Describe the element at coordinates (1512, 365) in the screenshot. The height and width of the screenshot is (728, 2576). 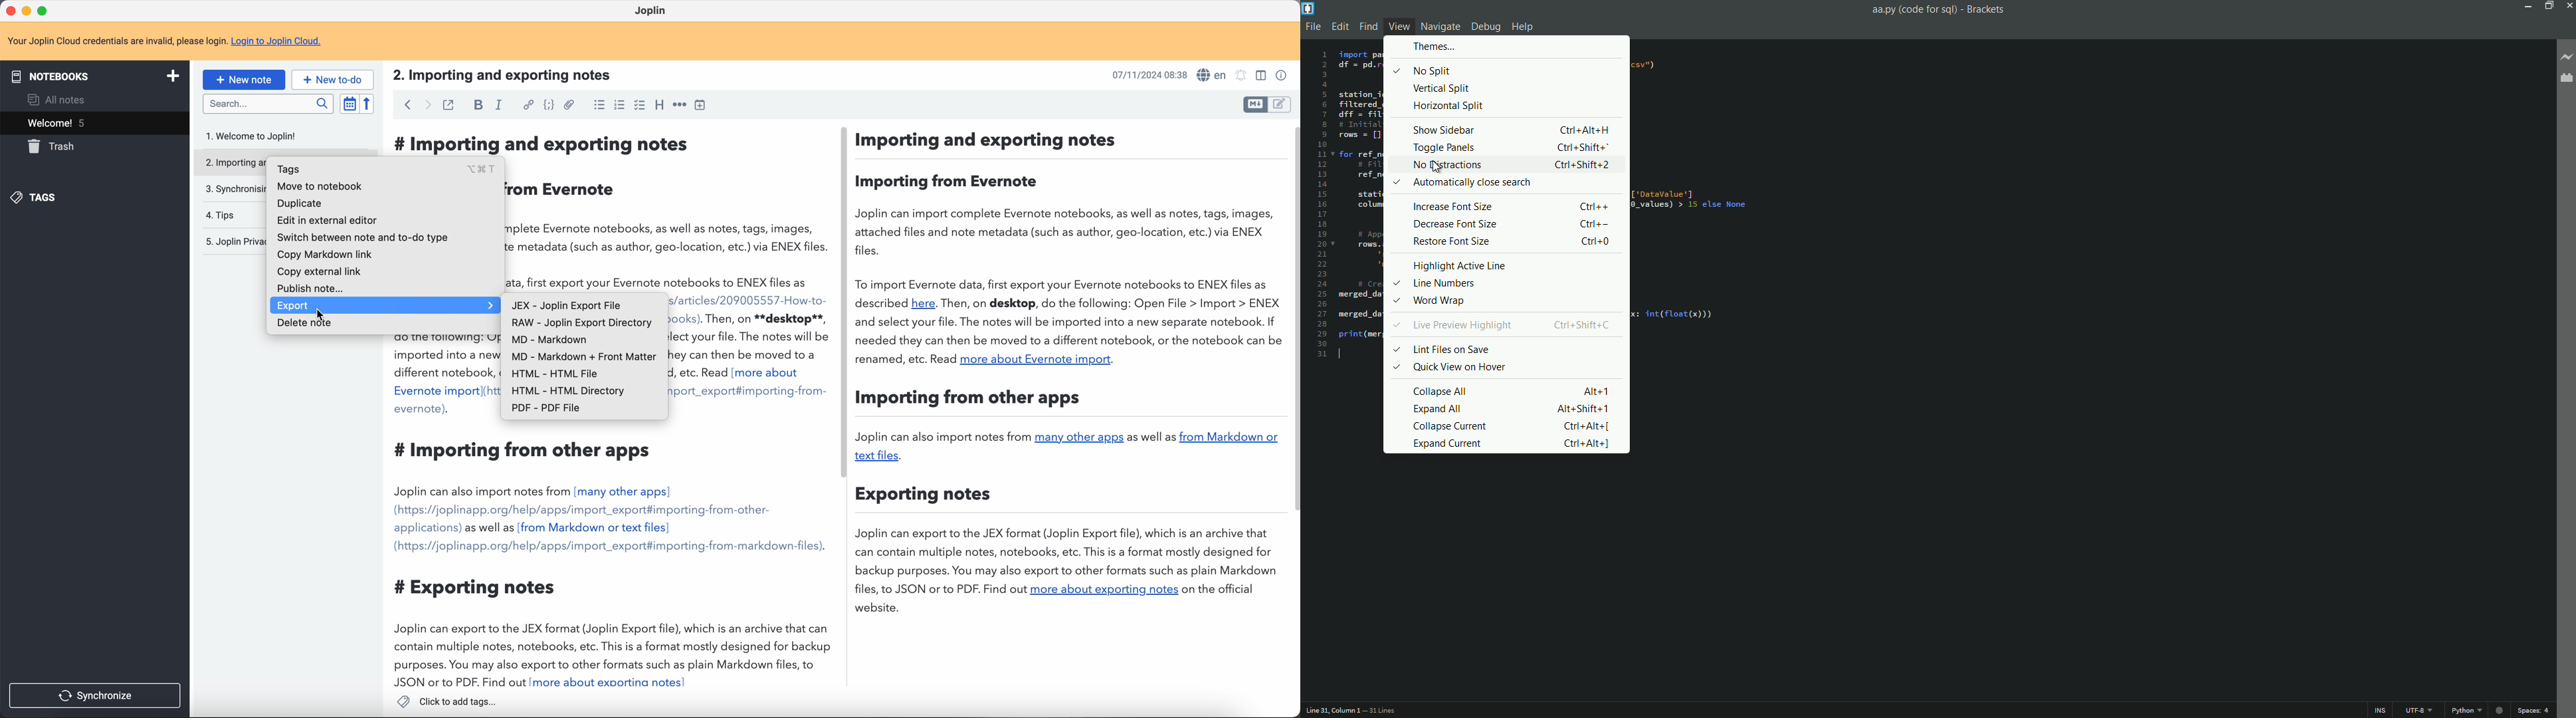
I see `quick view on hover` at that location.